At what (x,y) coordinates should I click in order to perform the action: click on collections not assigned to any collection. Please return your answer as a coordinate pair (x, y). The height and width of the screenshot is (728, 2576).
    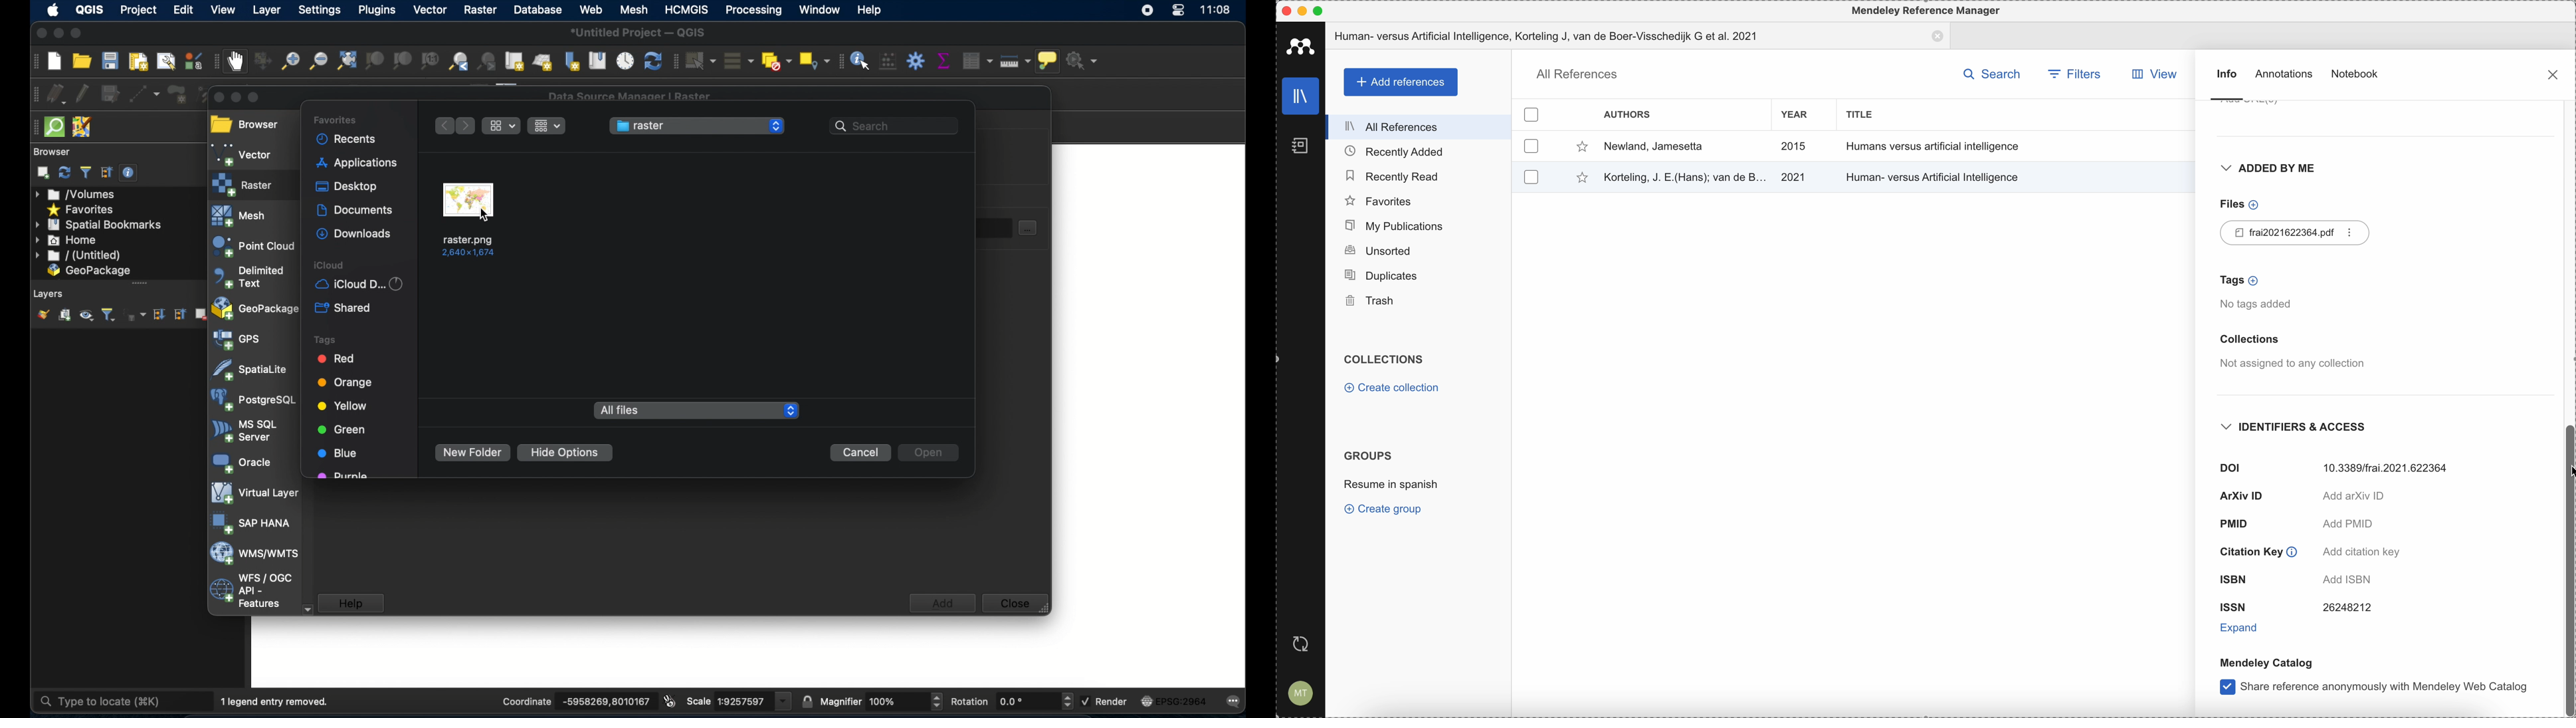
    Looking at the image, I should click on (2291, 353).